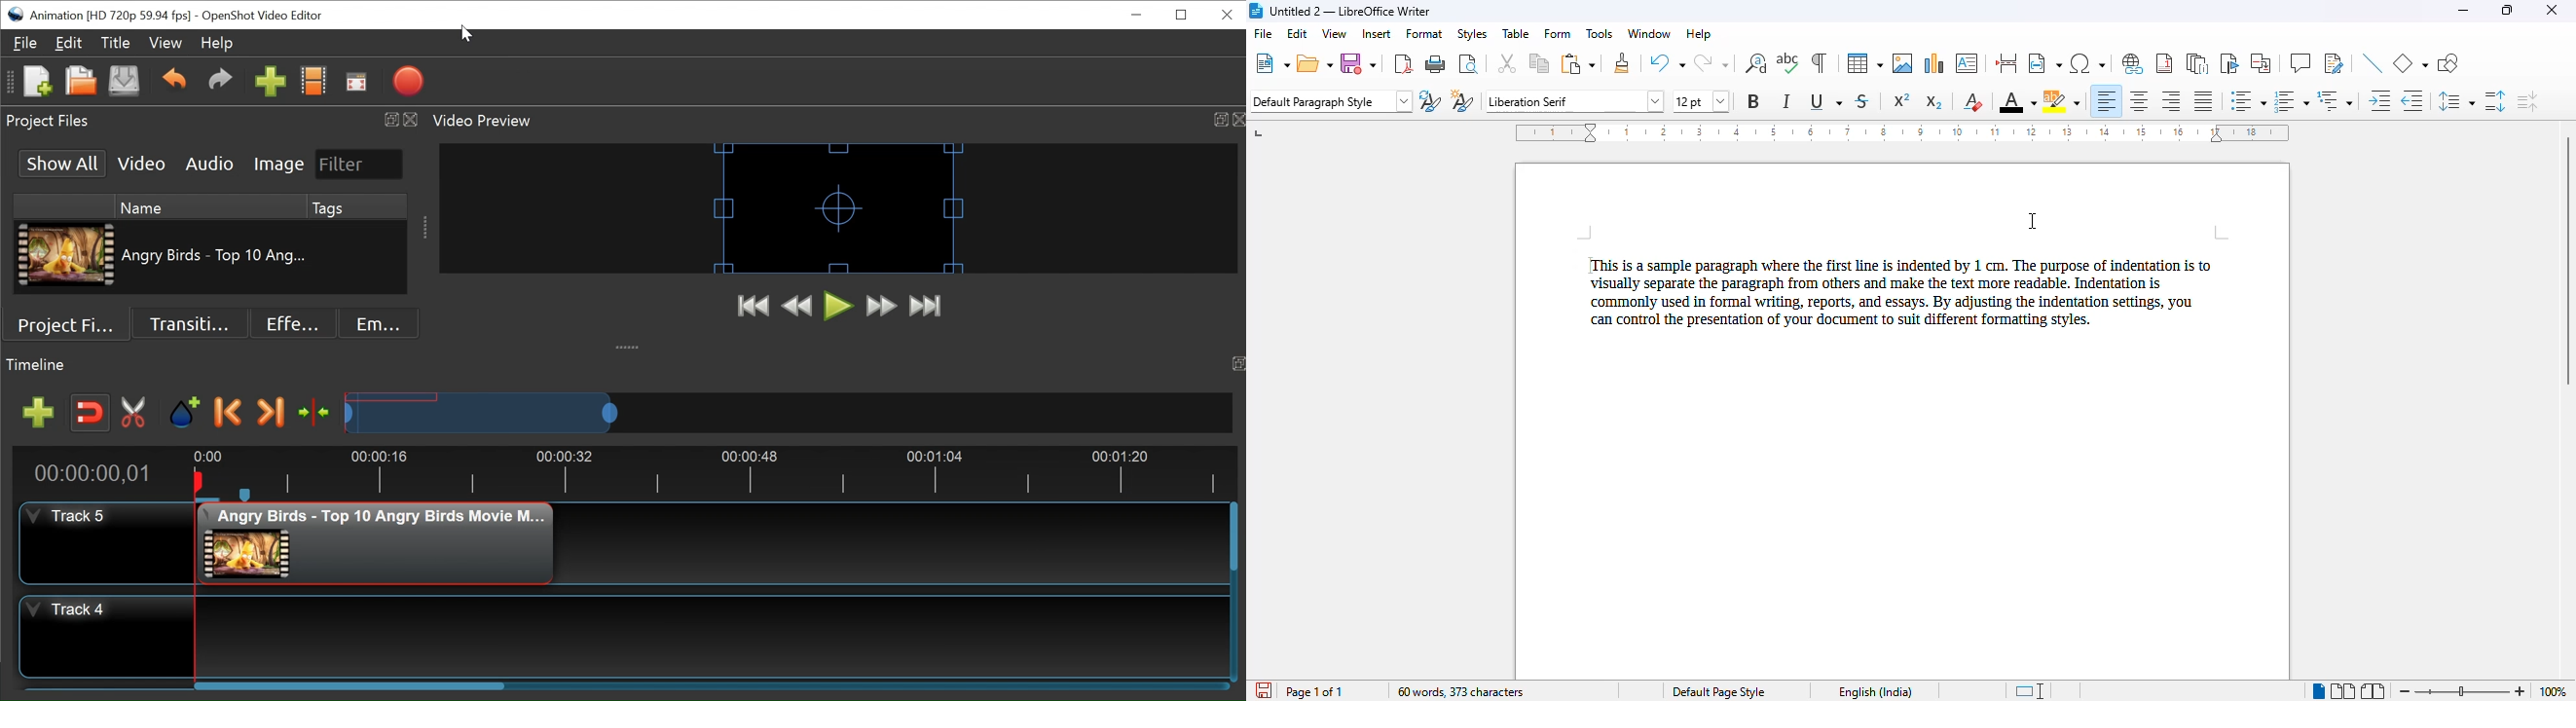 The height and width of the screenshot is (728, 2576). Describe the element at coordinates (1787, 100) in the screenshot. I see `italic` at that location.